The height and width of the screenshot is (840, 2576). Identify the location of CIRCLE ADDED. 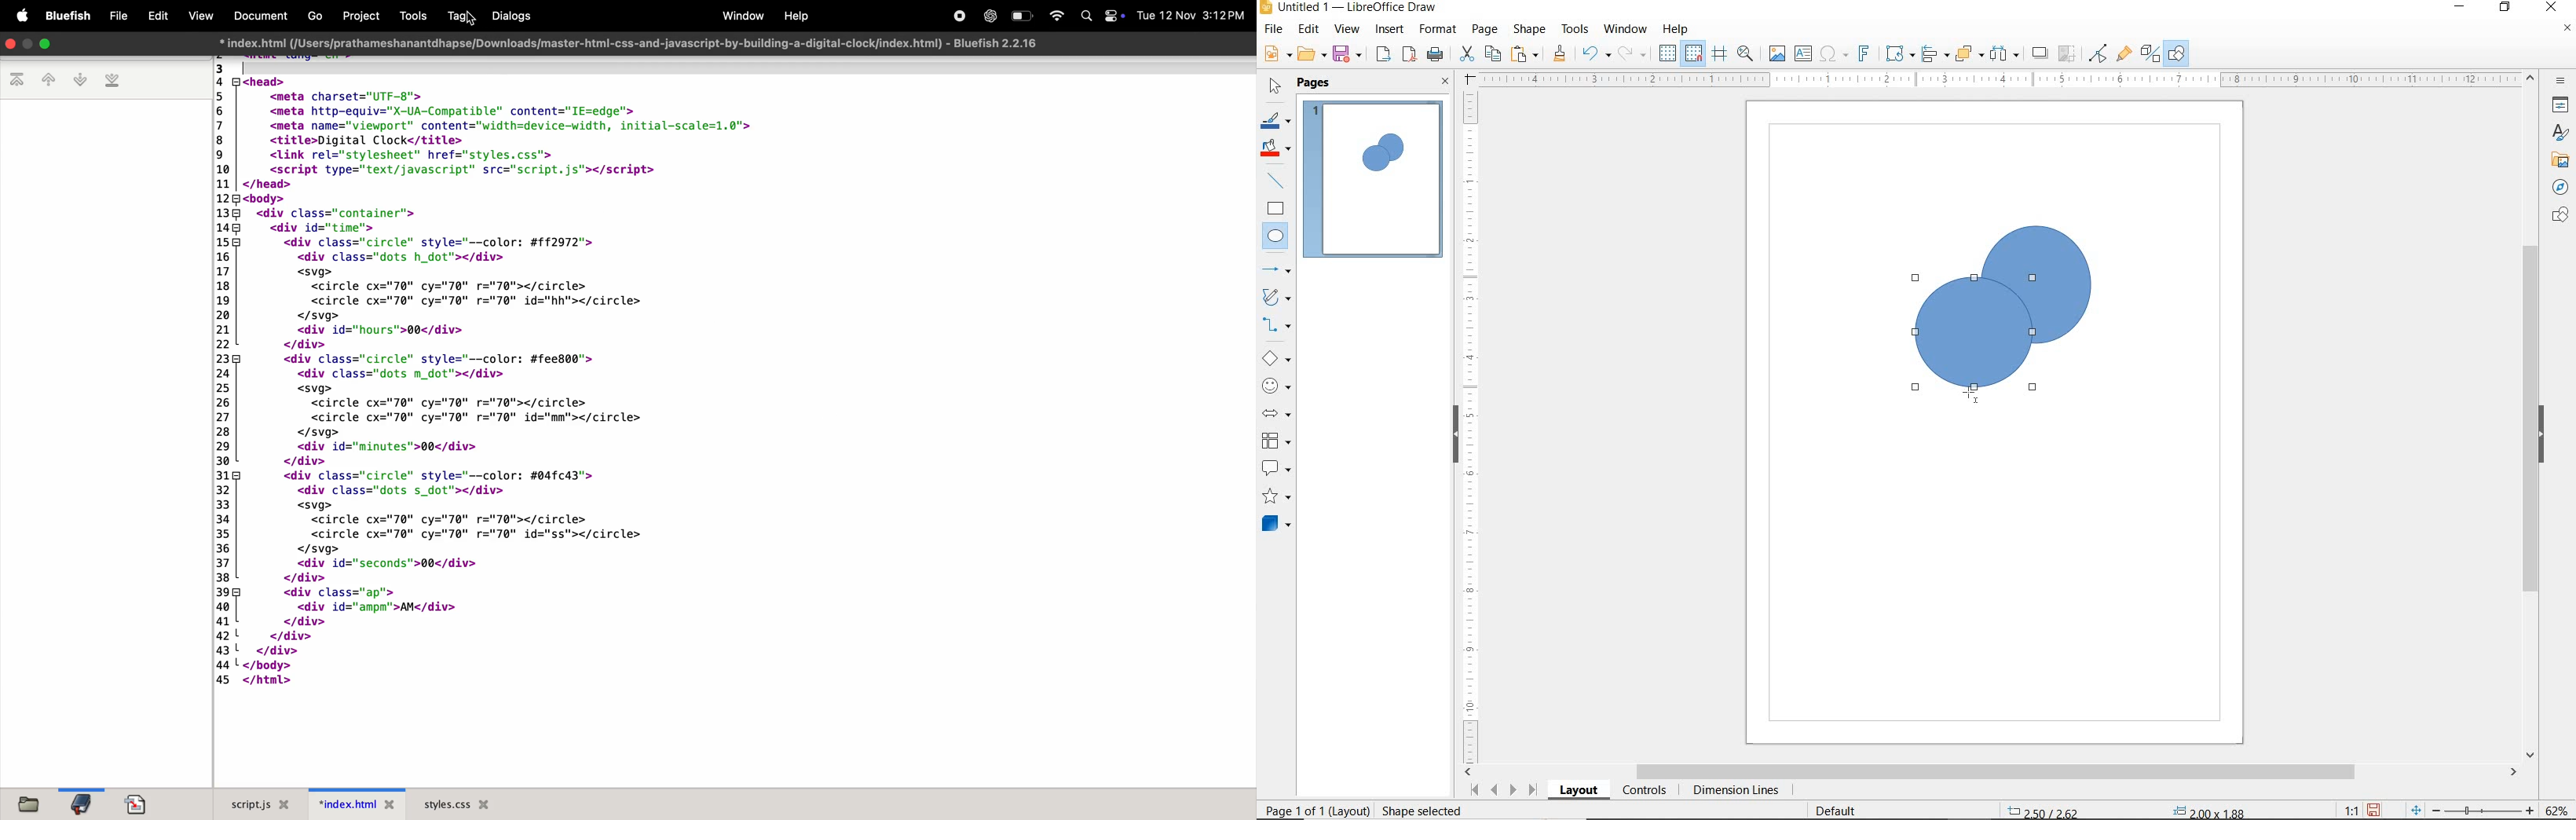
(1374, 158).